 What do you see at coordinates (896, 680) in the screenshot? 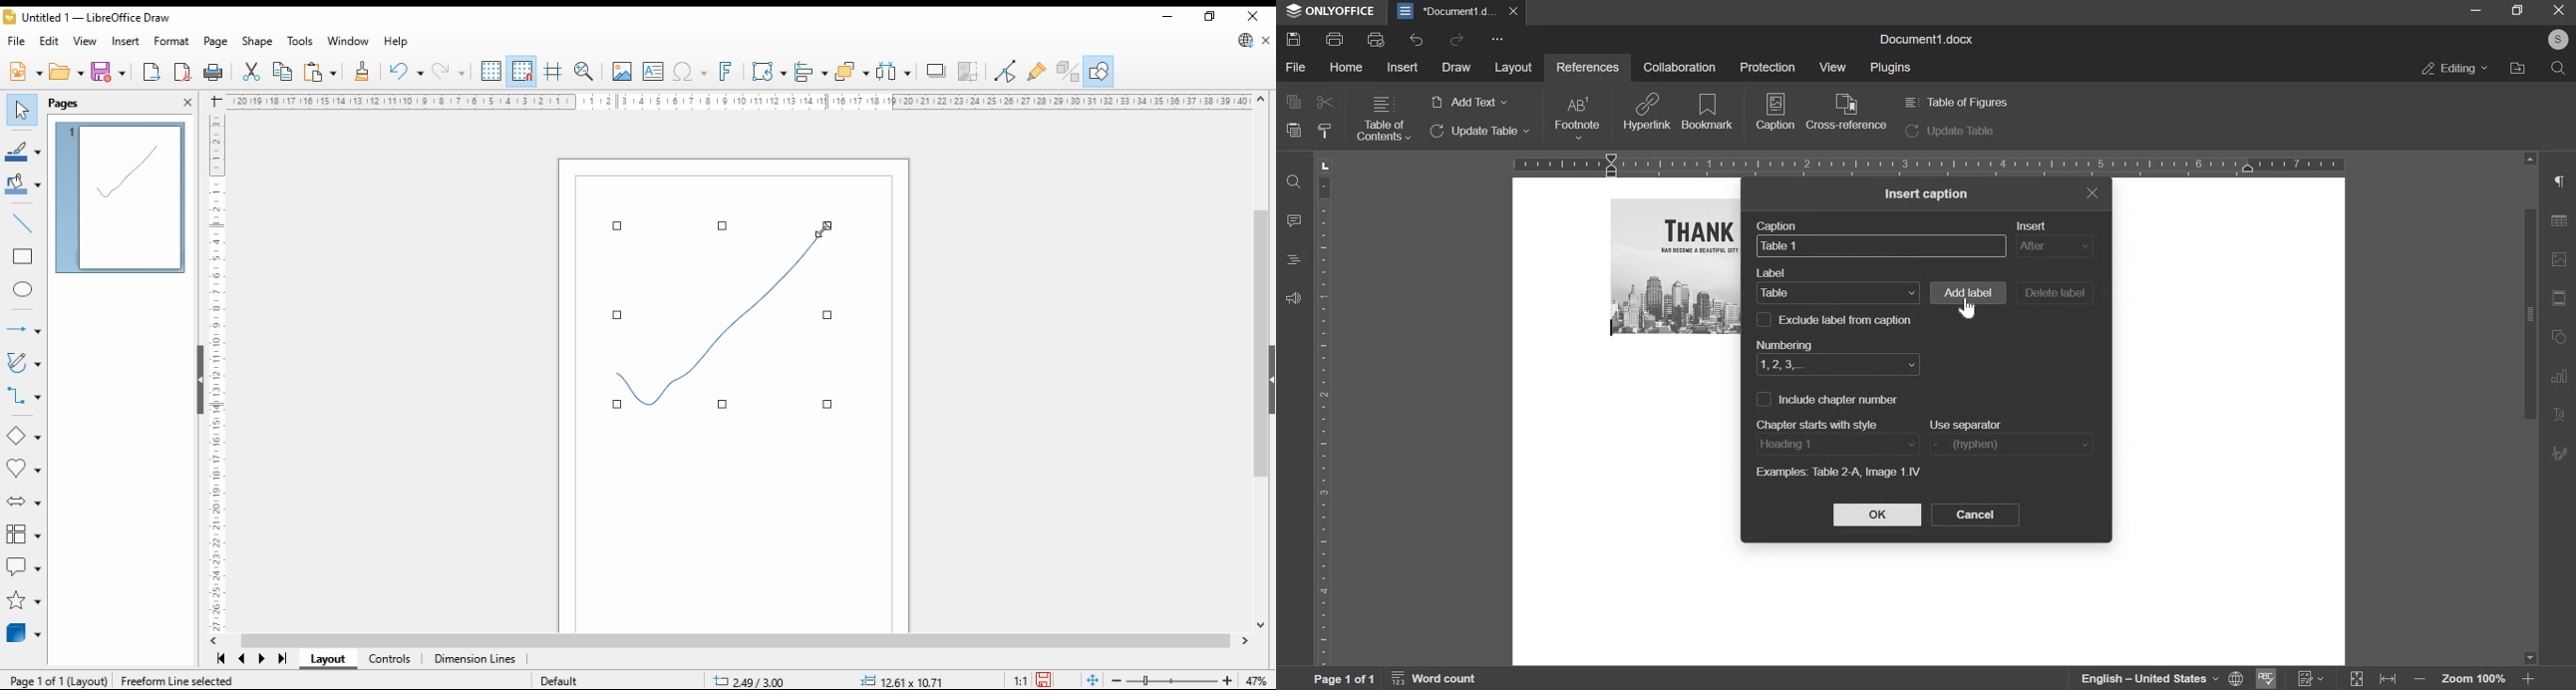
I see `.00x 0.00` at bounding box center [896, 680].